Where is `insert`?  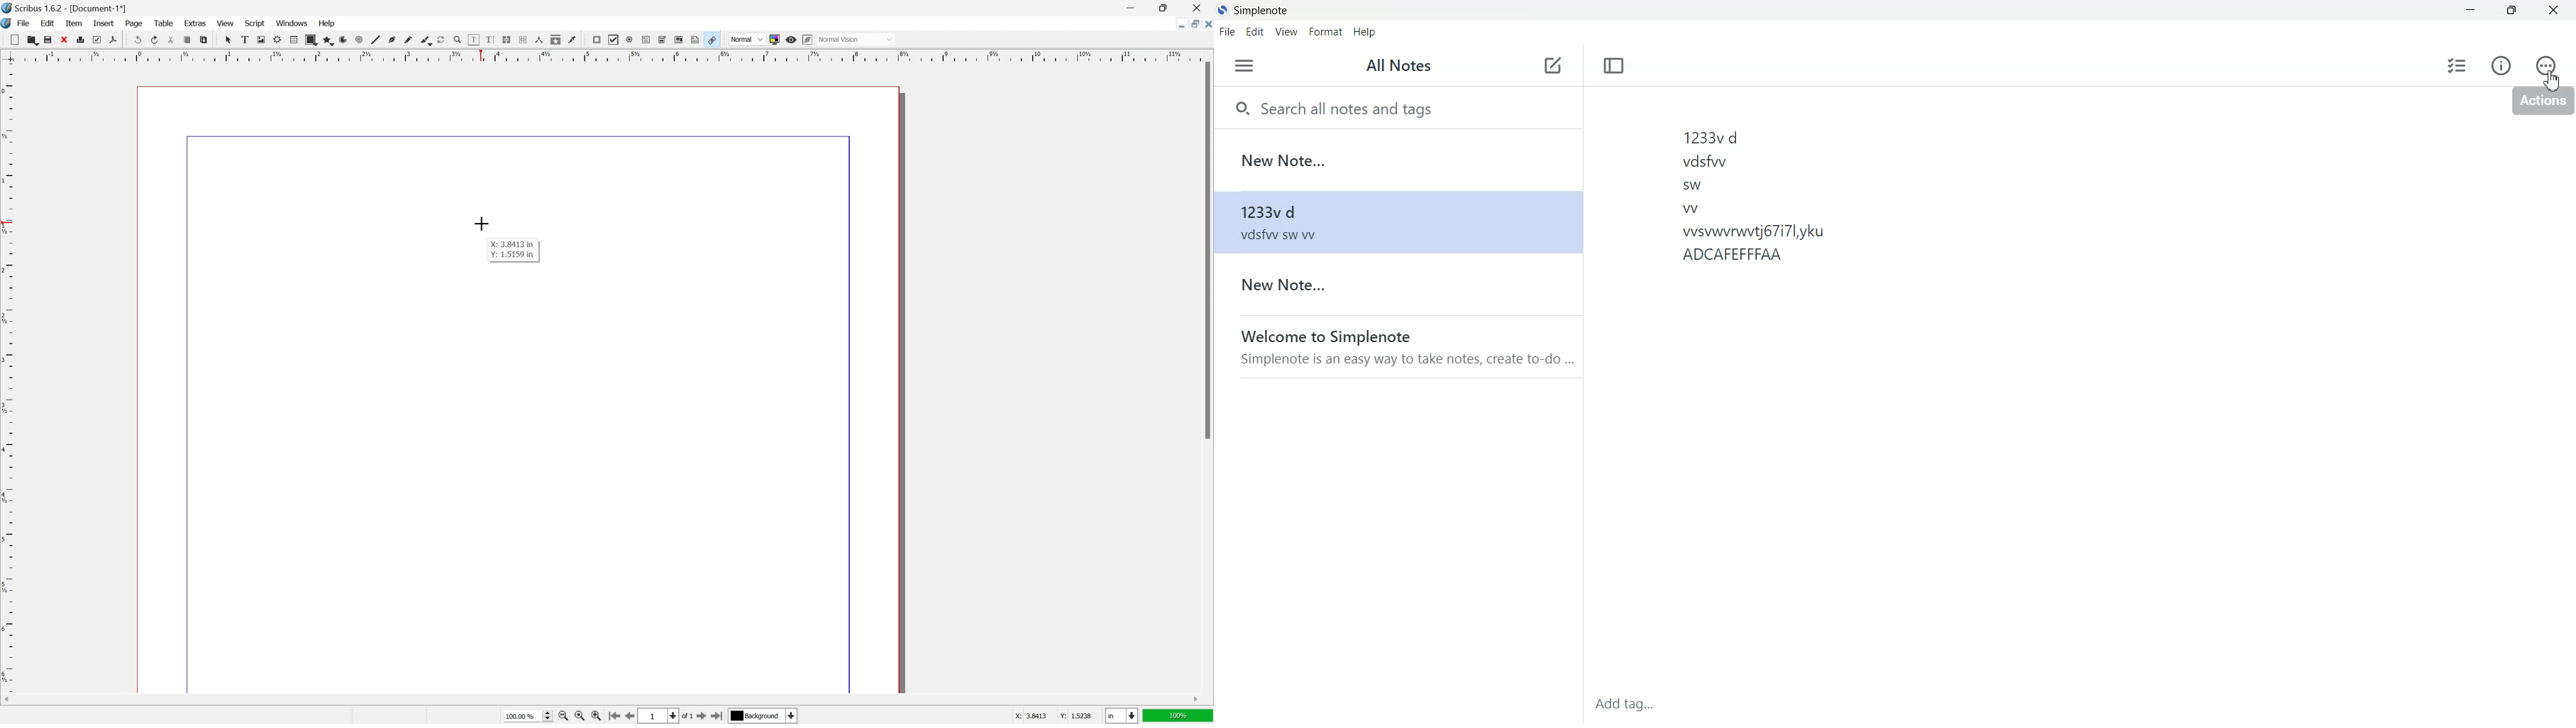 insert is located at coordinates (104, 23).